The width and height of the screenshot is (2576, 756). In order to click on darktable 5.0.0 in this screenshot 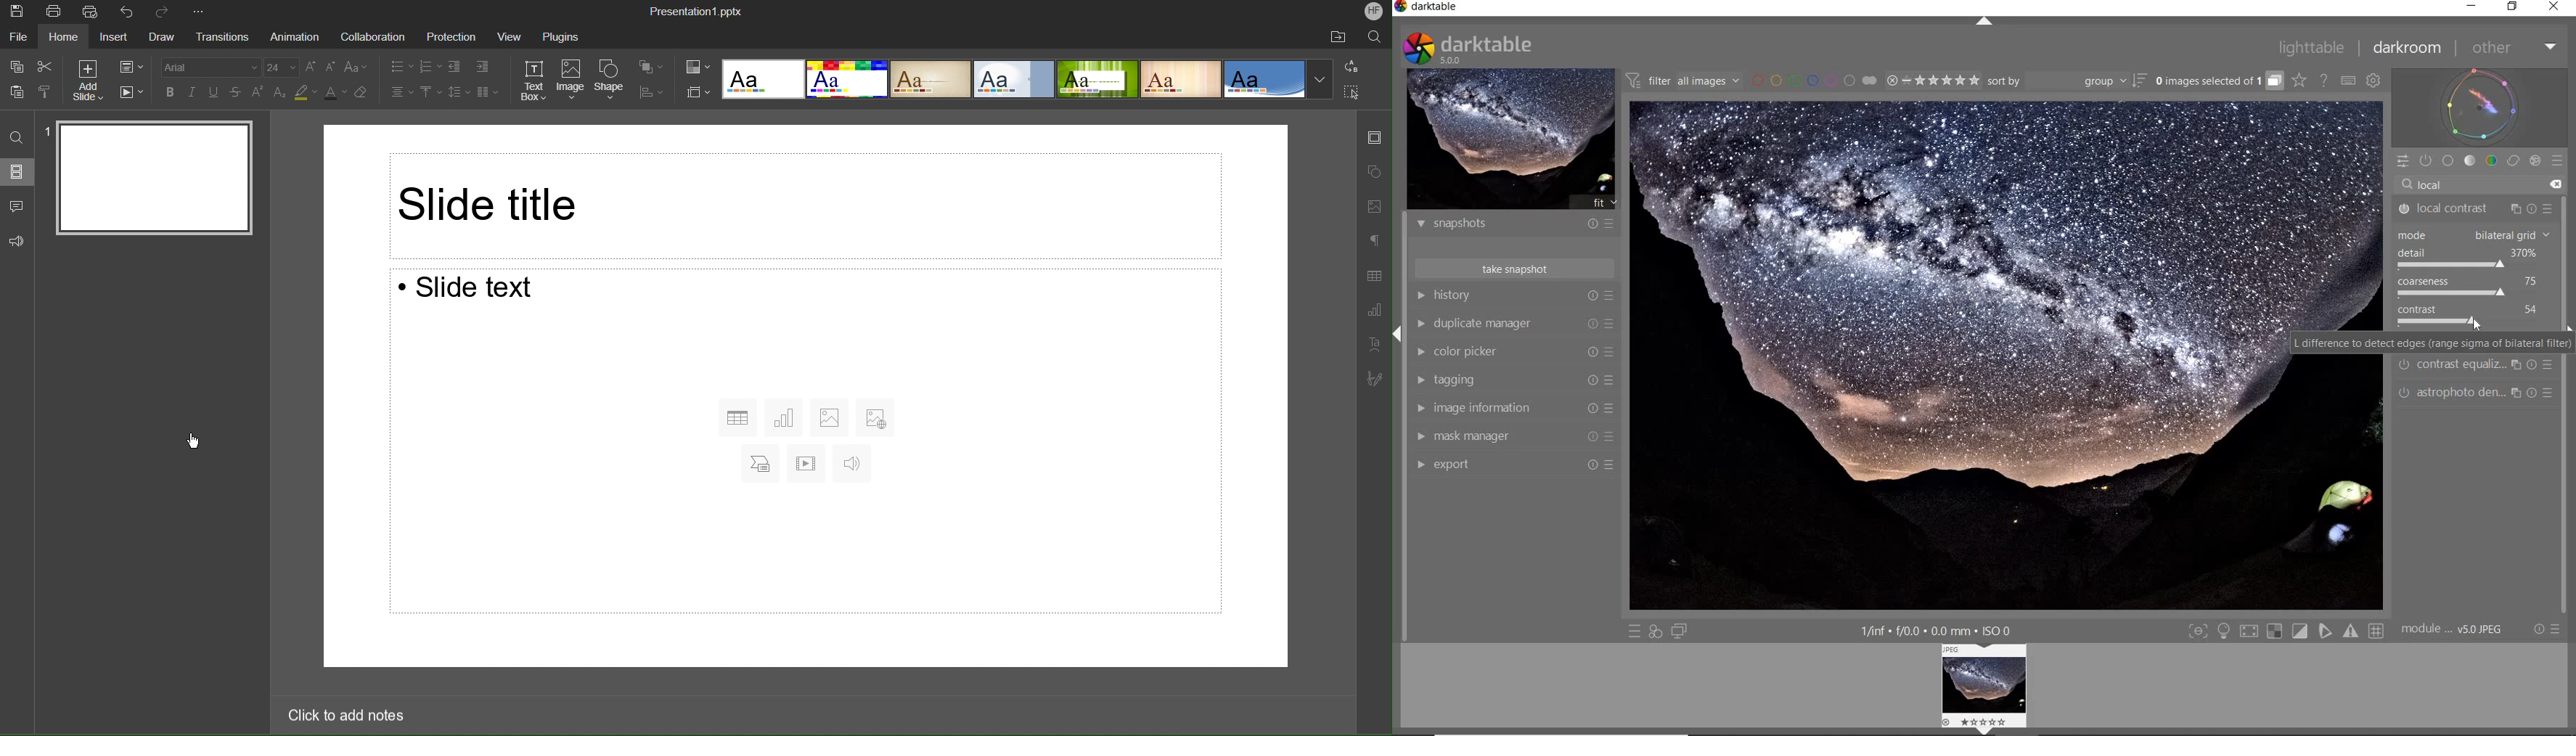, I will do `click(1506, 49)`.